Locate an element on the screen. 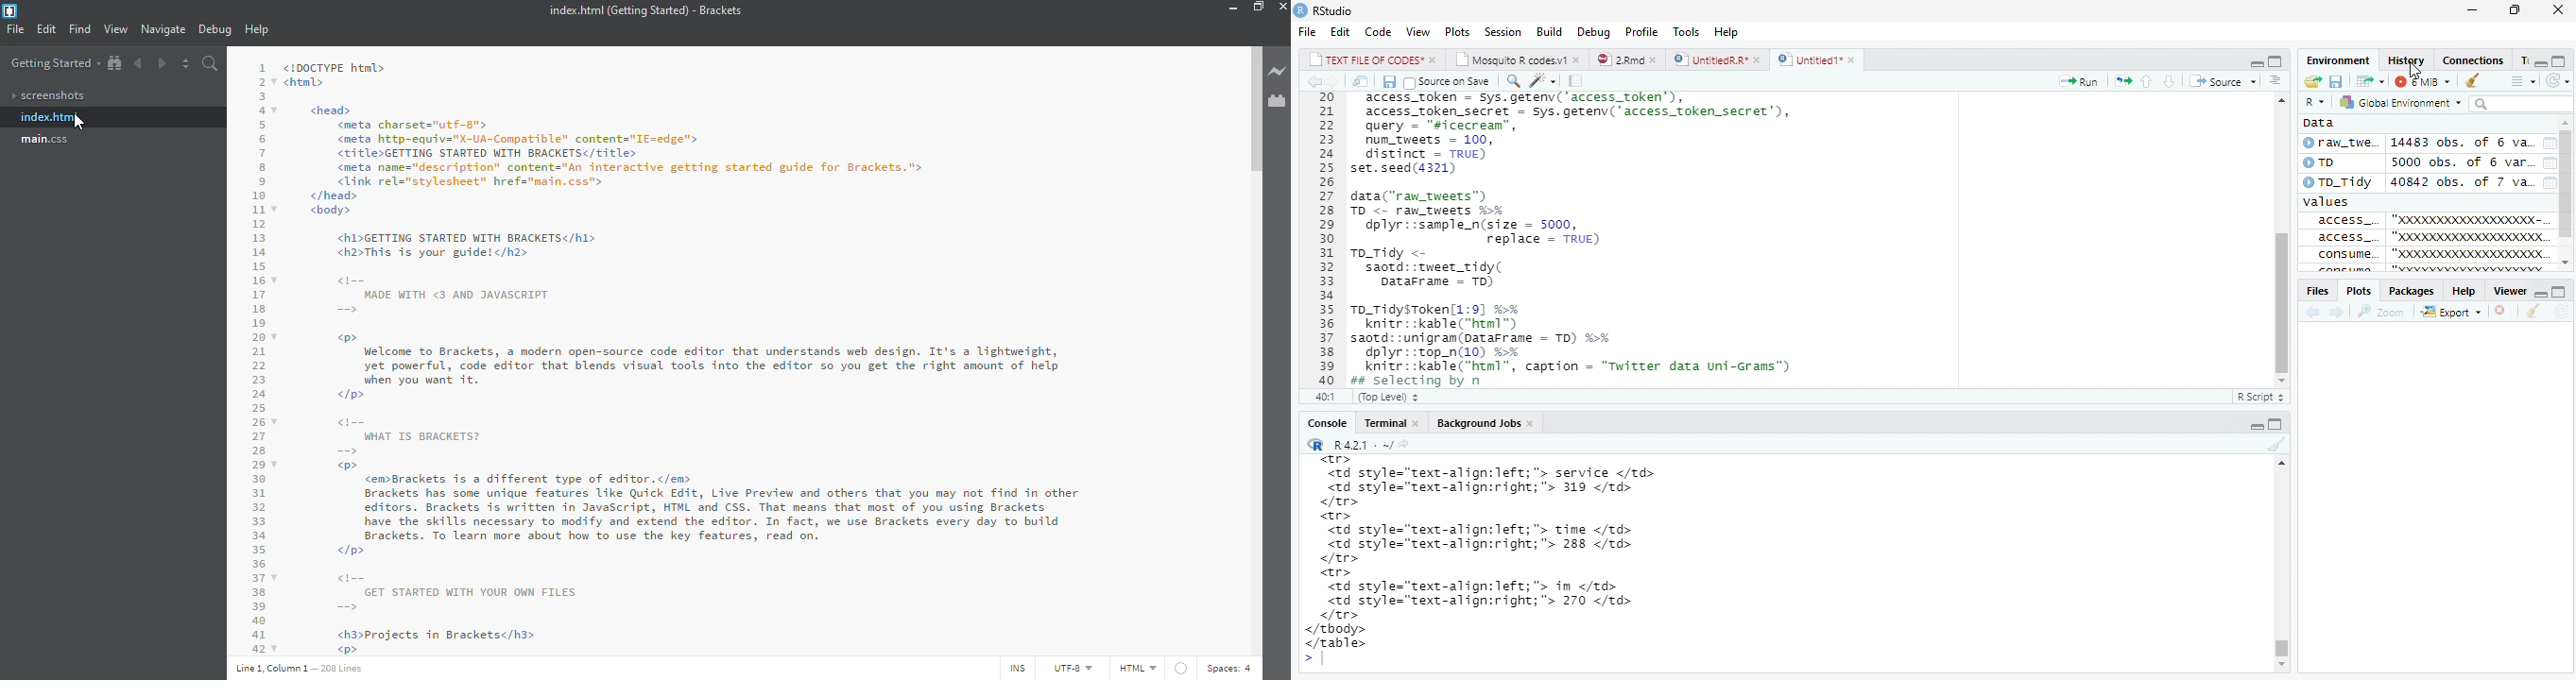 Image resolution: width=2576 pixels, height=700 pixels. extension manager is located at coordinates (1278, 101).